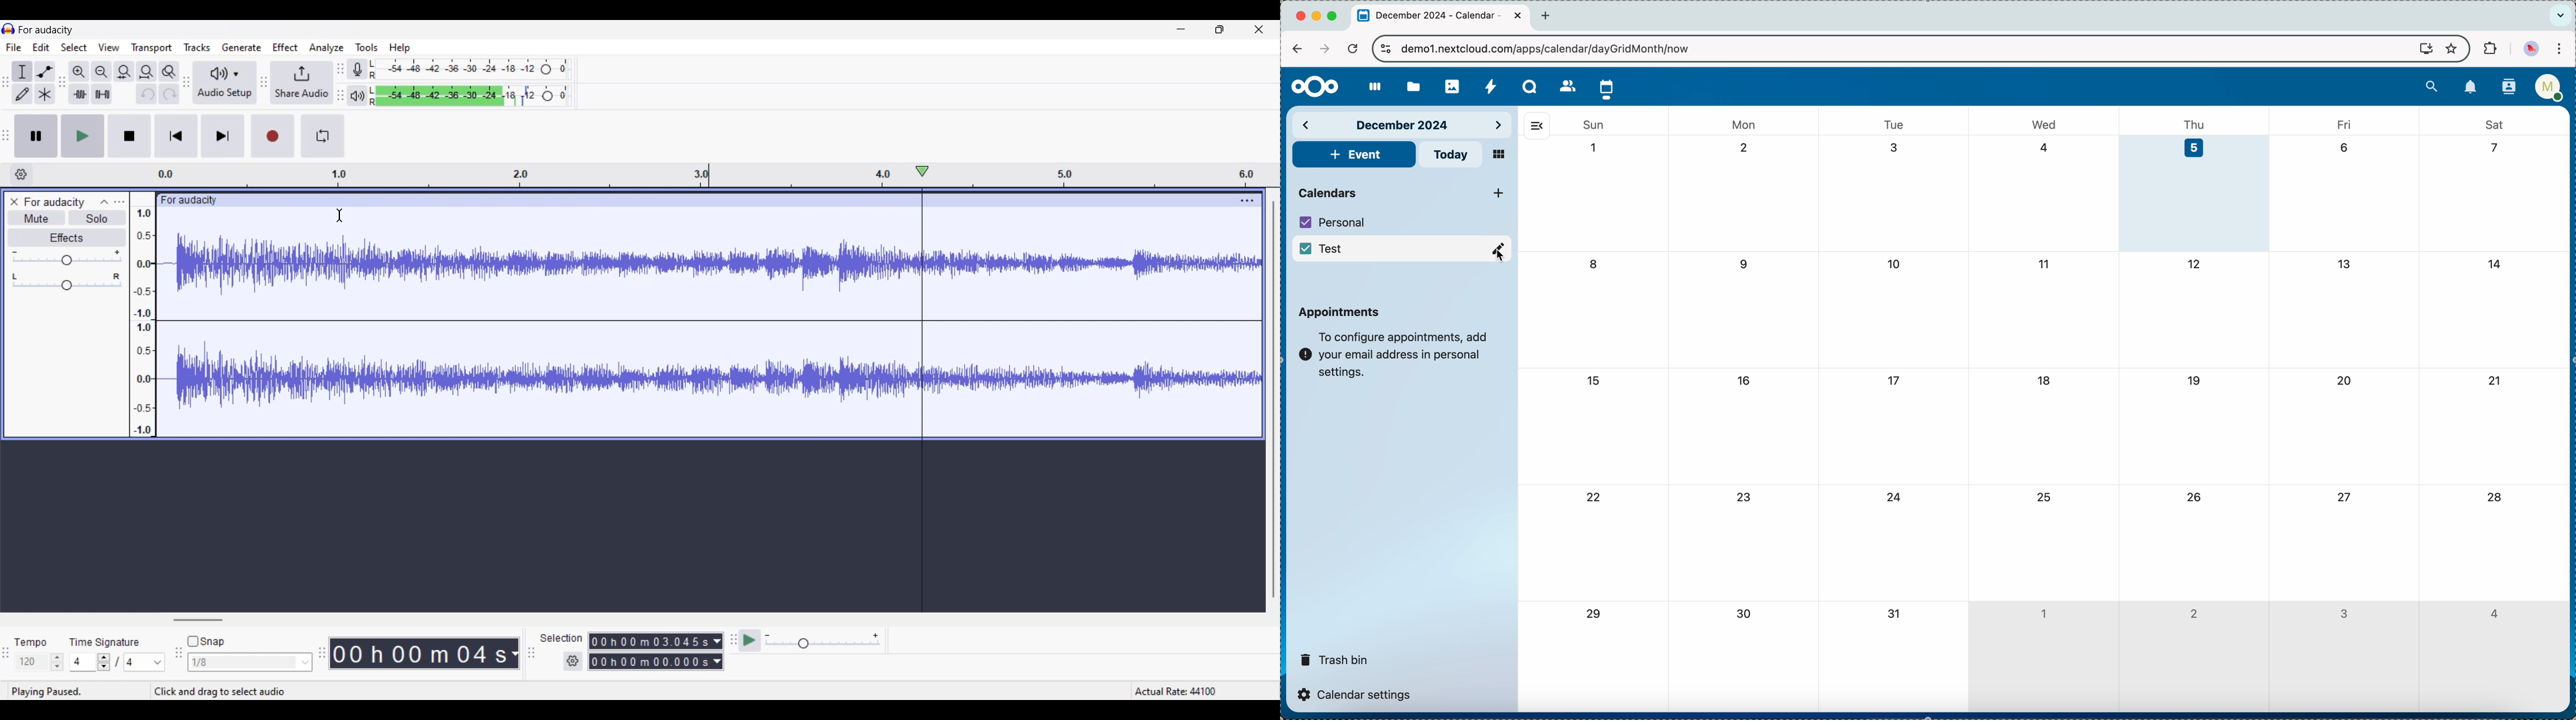 This screenshot has height=728, width=2576. I want to click on 12, so click(2196, 264).